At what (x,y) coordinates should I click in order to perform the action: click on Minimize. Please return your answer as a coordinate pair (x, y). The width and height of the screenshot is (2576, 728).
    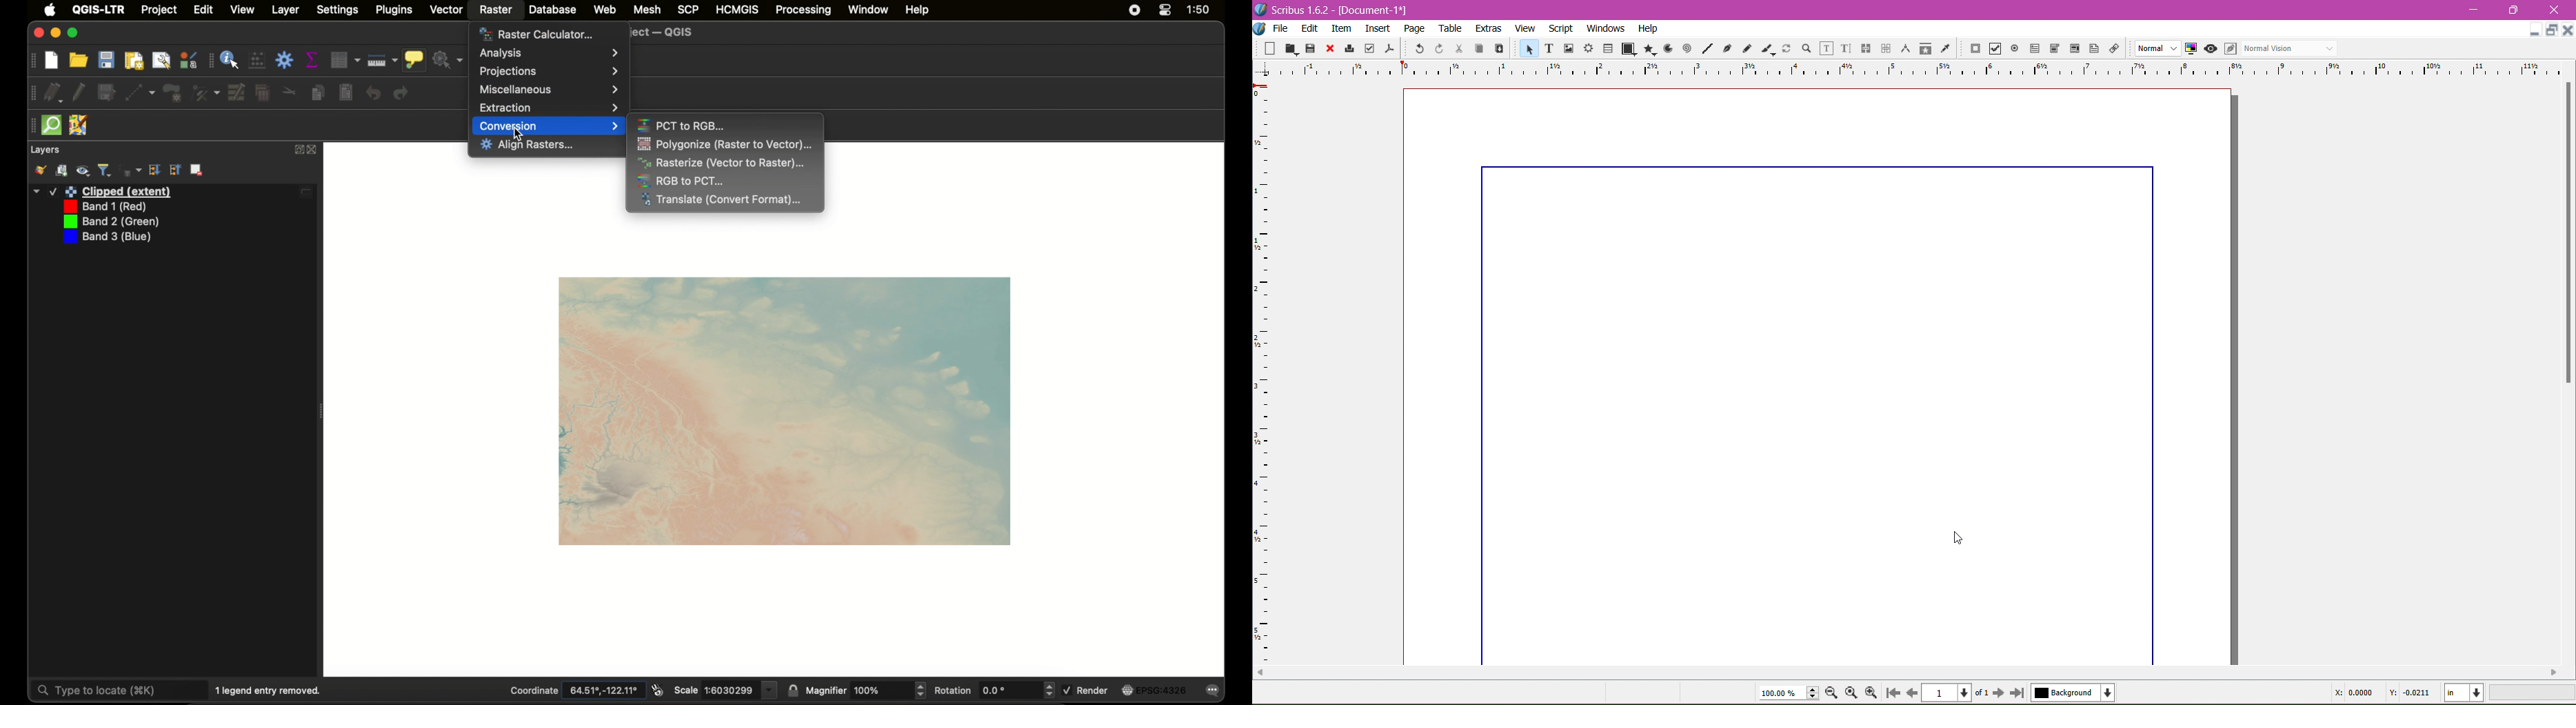
    Looking at the image, I should click on (2473, 9).